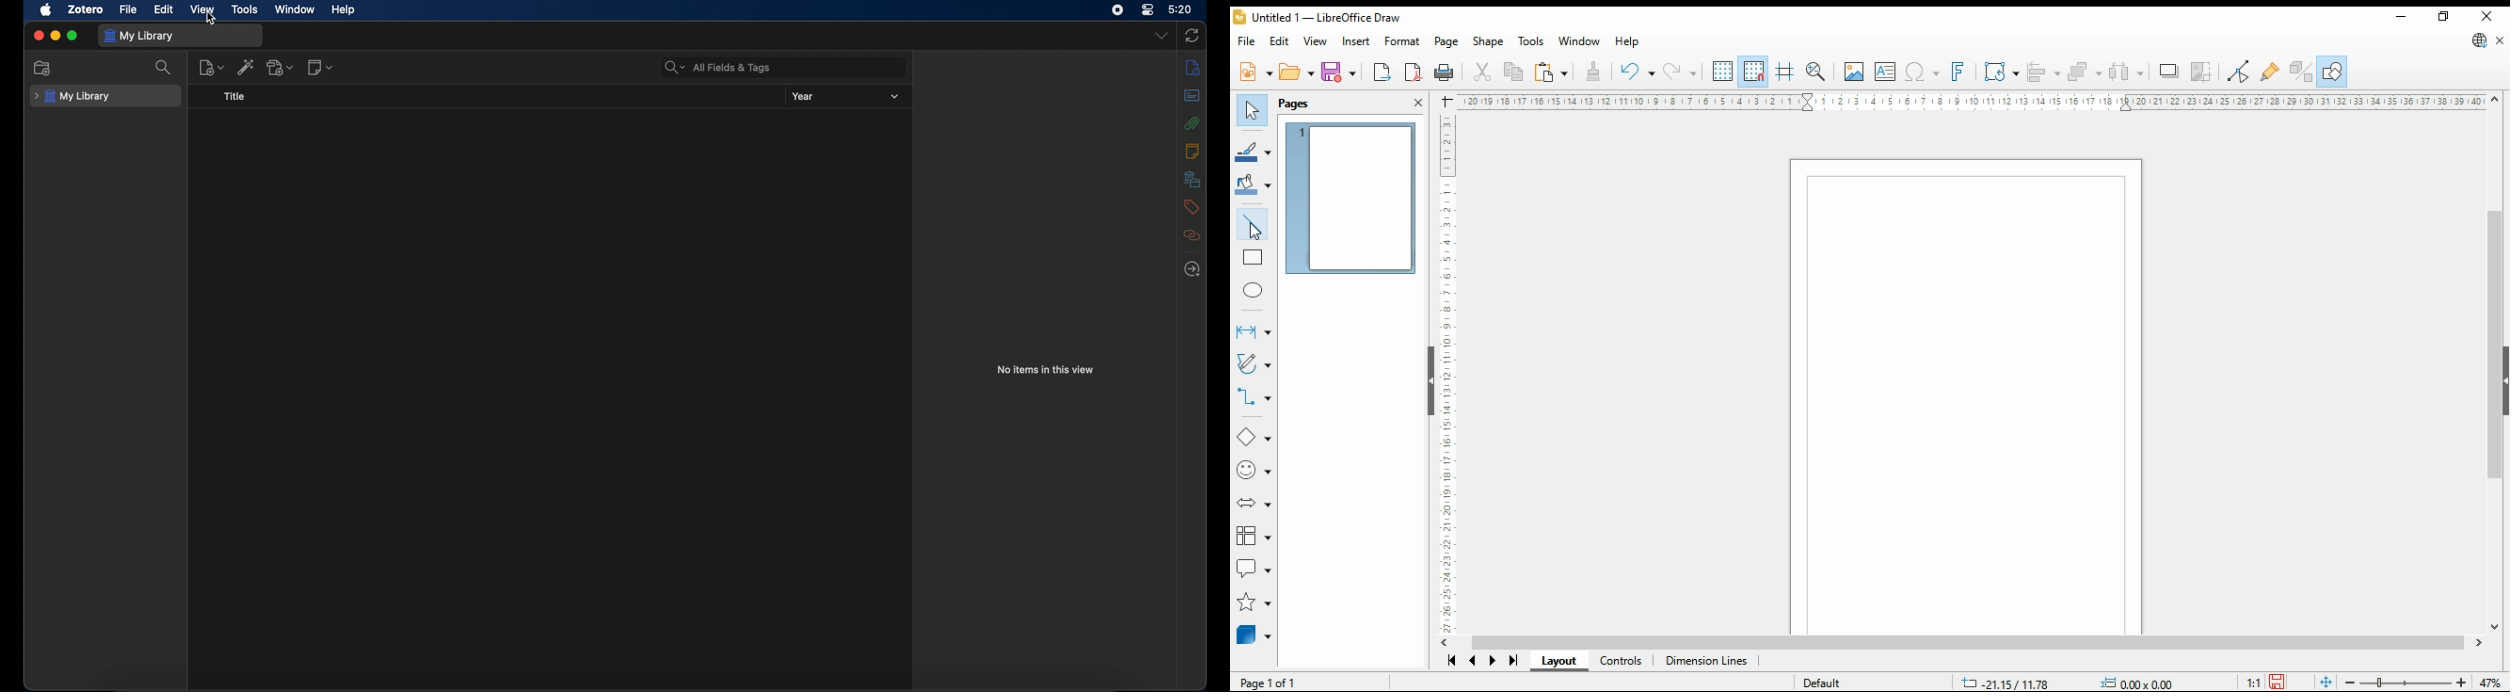  I want to click on 3D objects, so click(1254, 636).